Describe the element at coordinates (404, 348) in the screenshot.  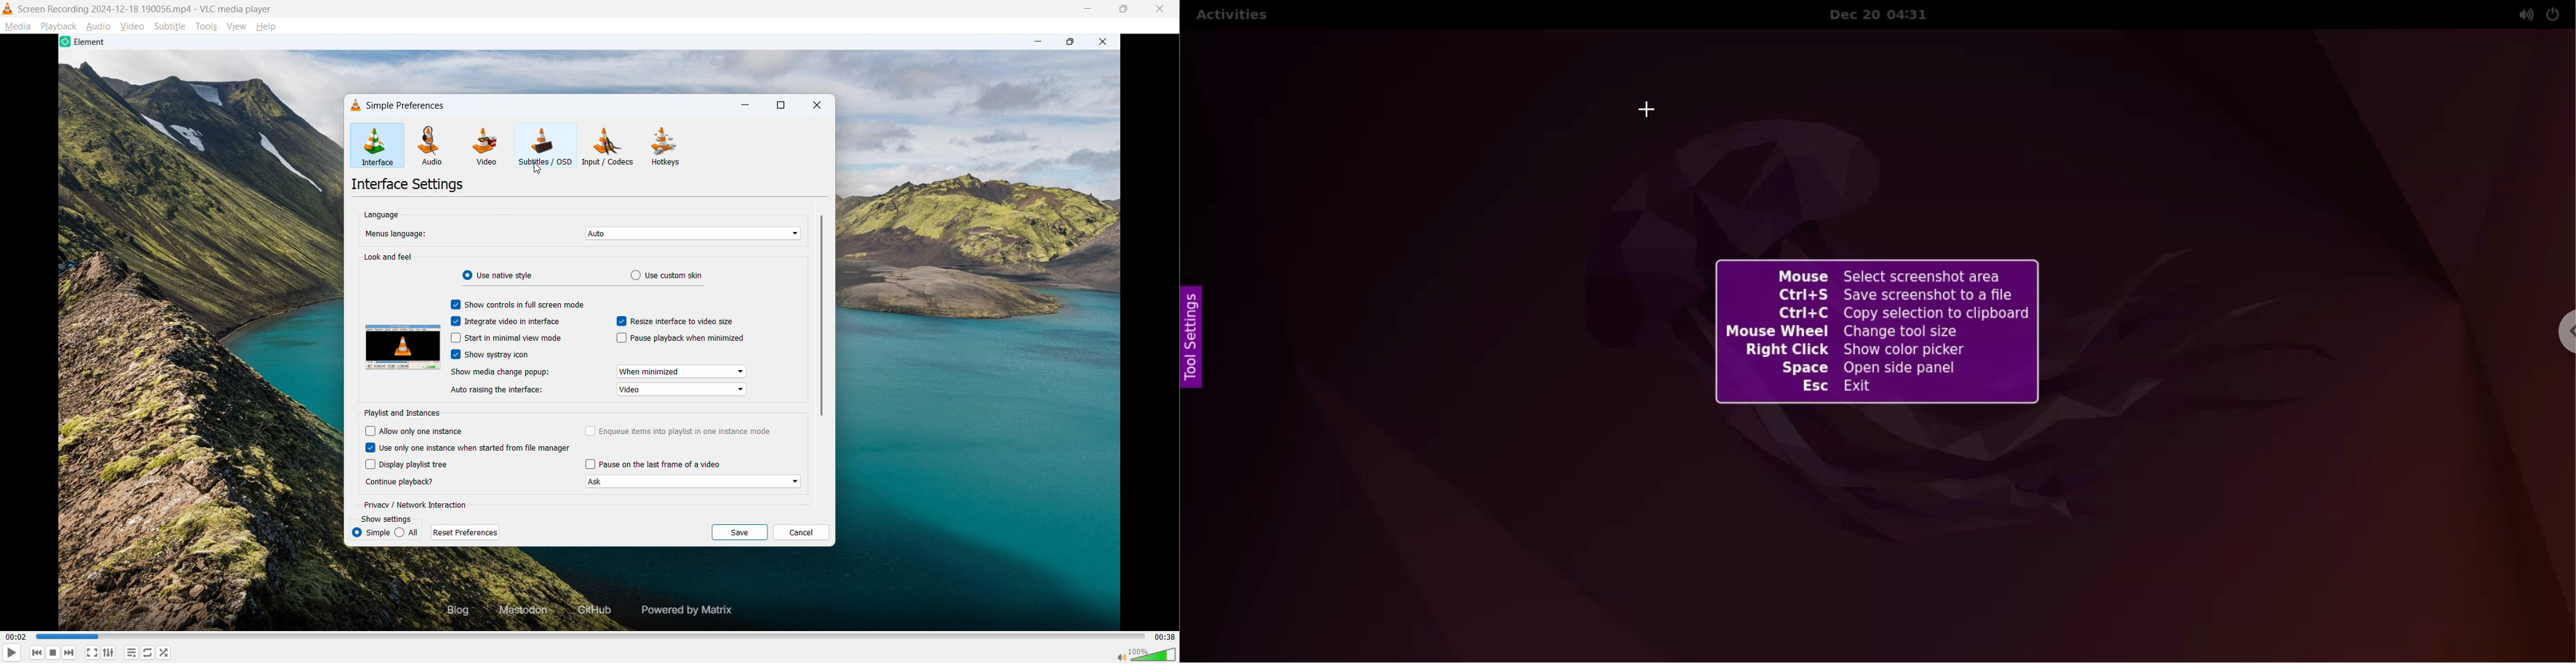
I see `Preview ` at that location.